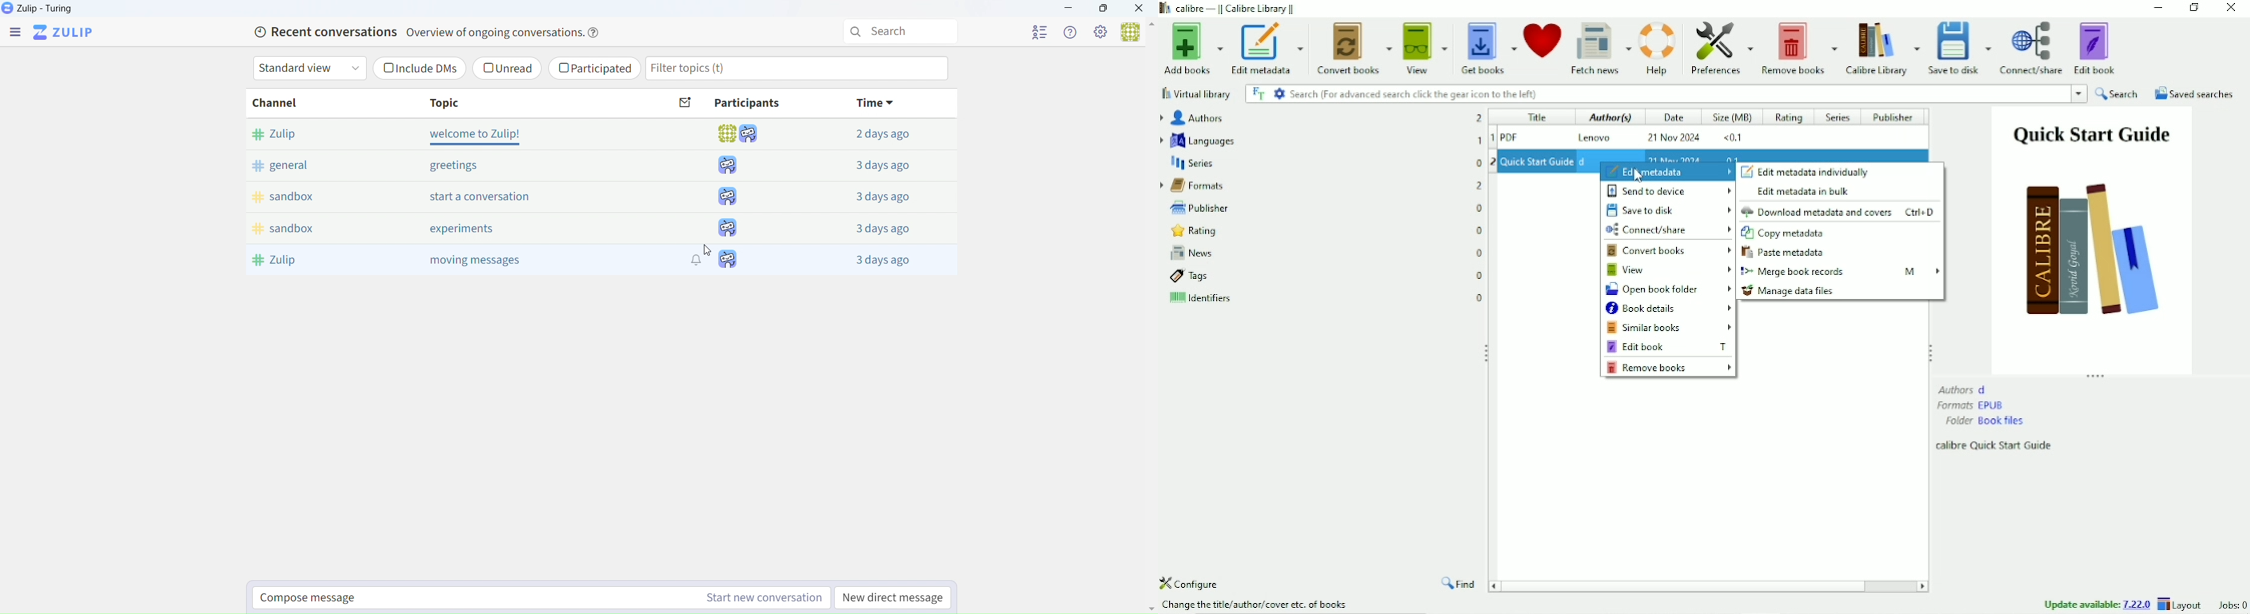 The image size is (2268, 616). Describe the element at coordinates (309, 69) in the screenshot. I see `Standar VIew` at that location.